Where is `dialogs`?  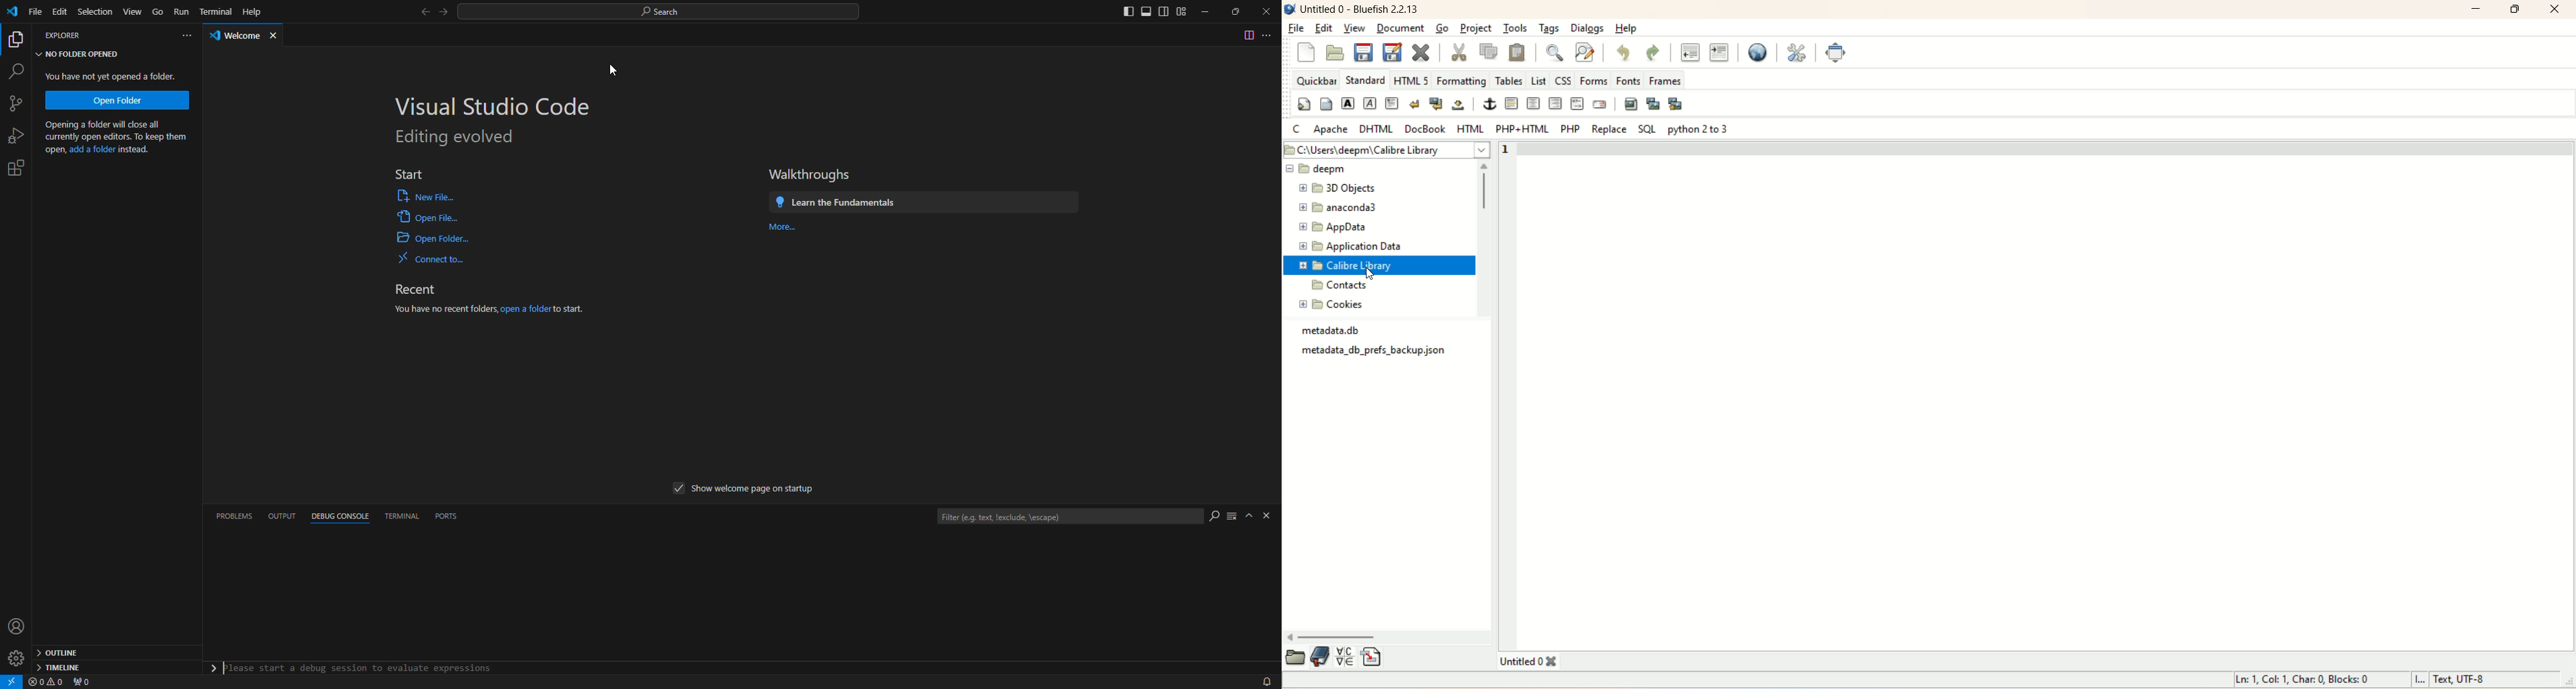
dialogs is located at coordinates (1588, 28).